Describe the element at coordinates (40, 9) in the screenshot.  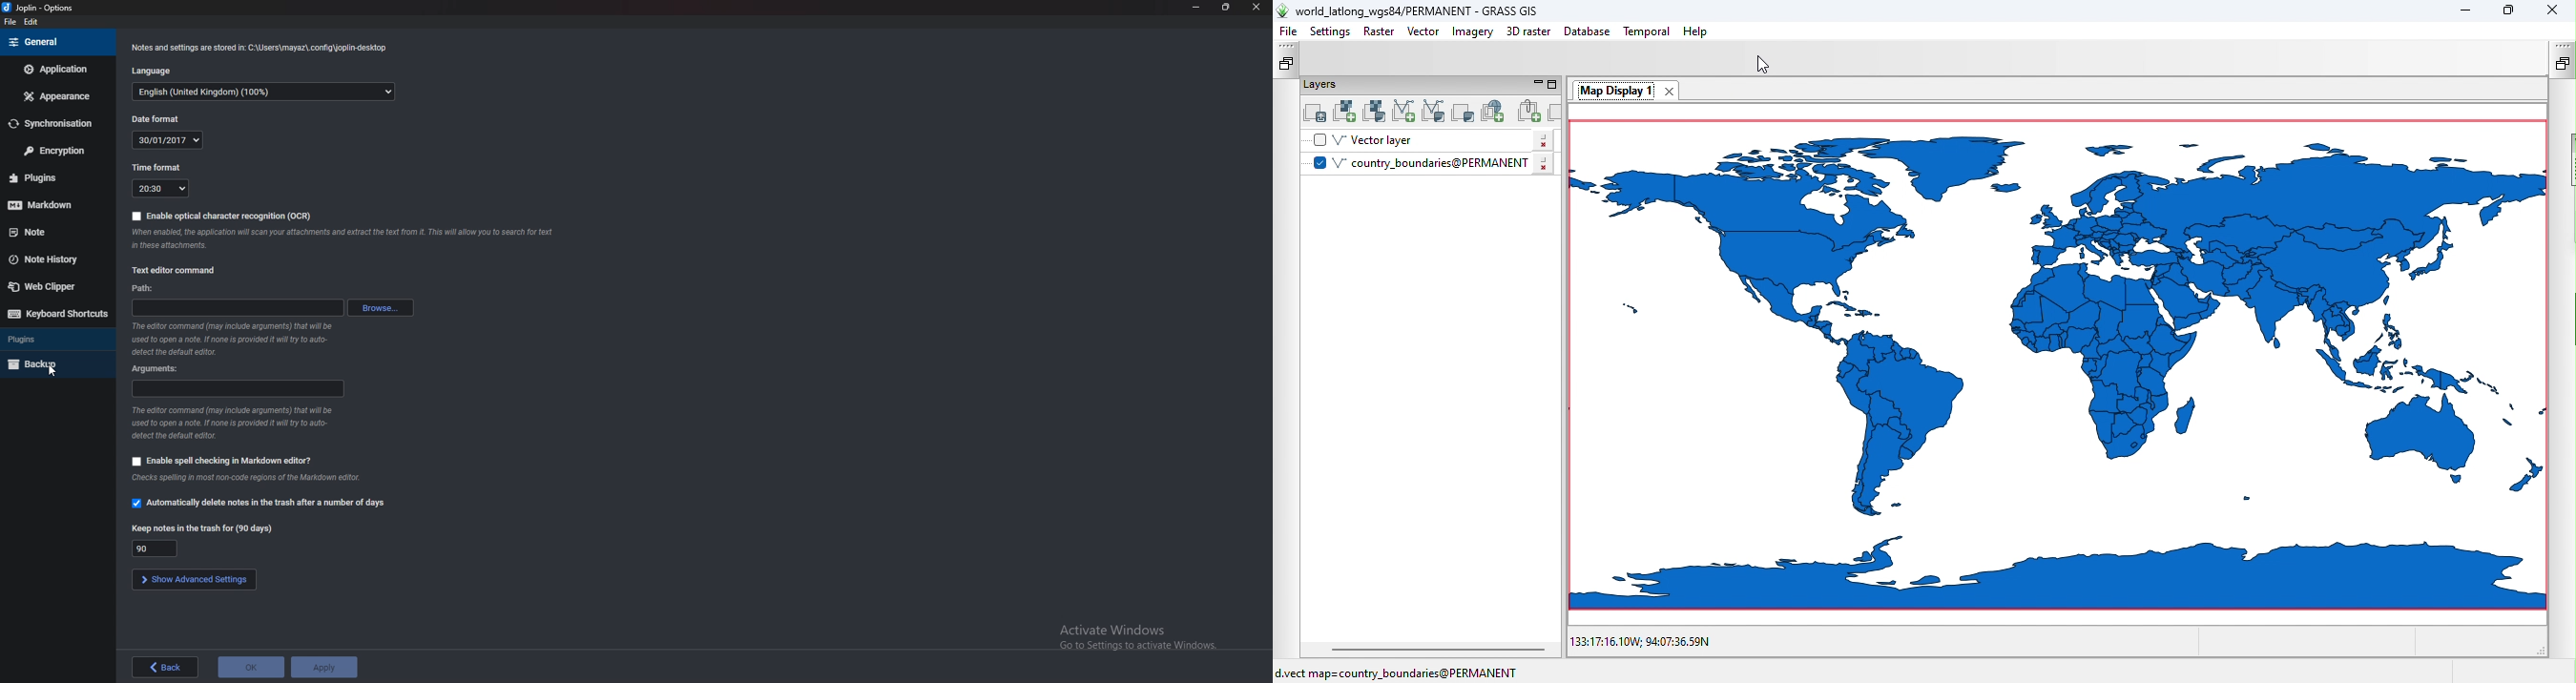
I see `Joplin - options` at that location.